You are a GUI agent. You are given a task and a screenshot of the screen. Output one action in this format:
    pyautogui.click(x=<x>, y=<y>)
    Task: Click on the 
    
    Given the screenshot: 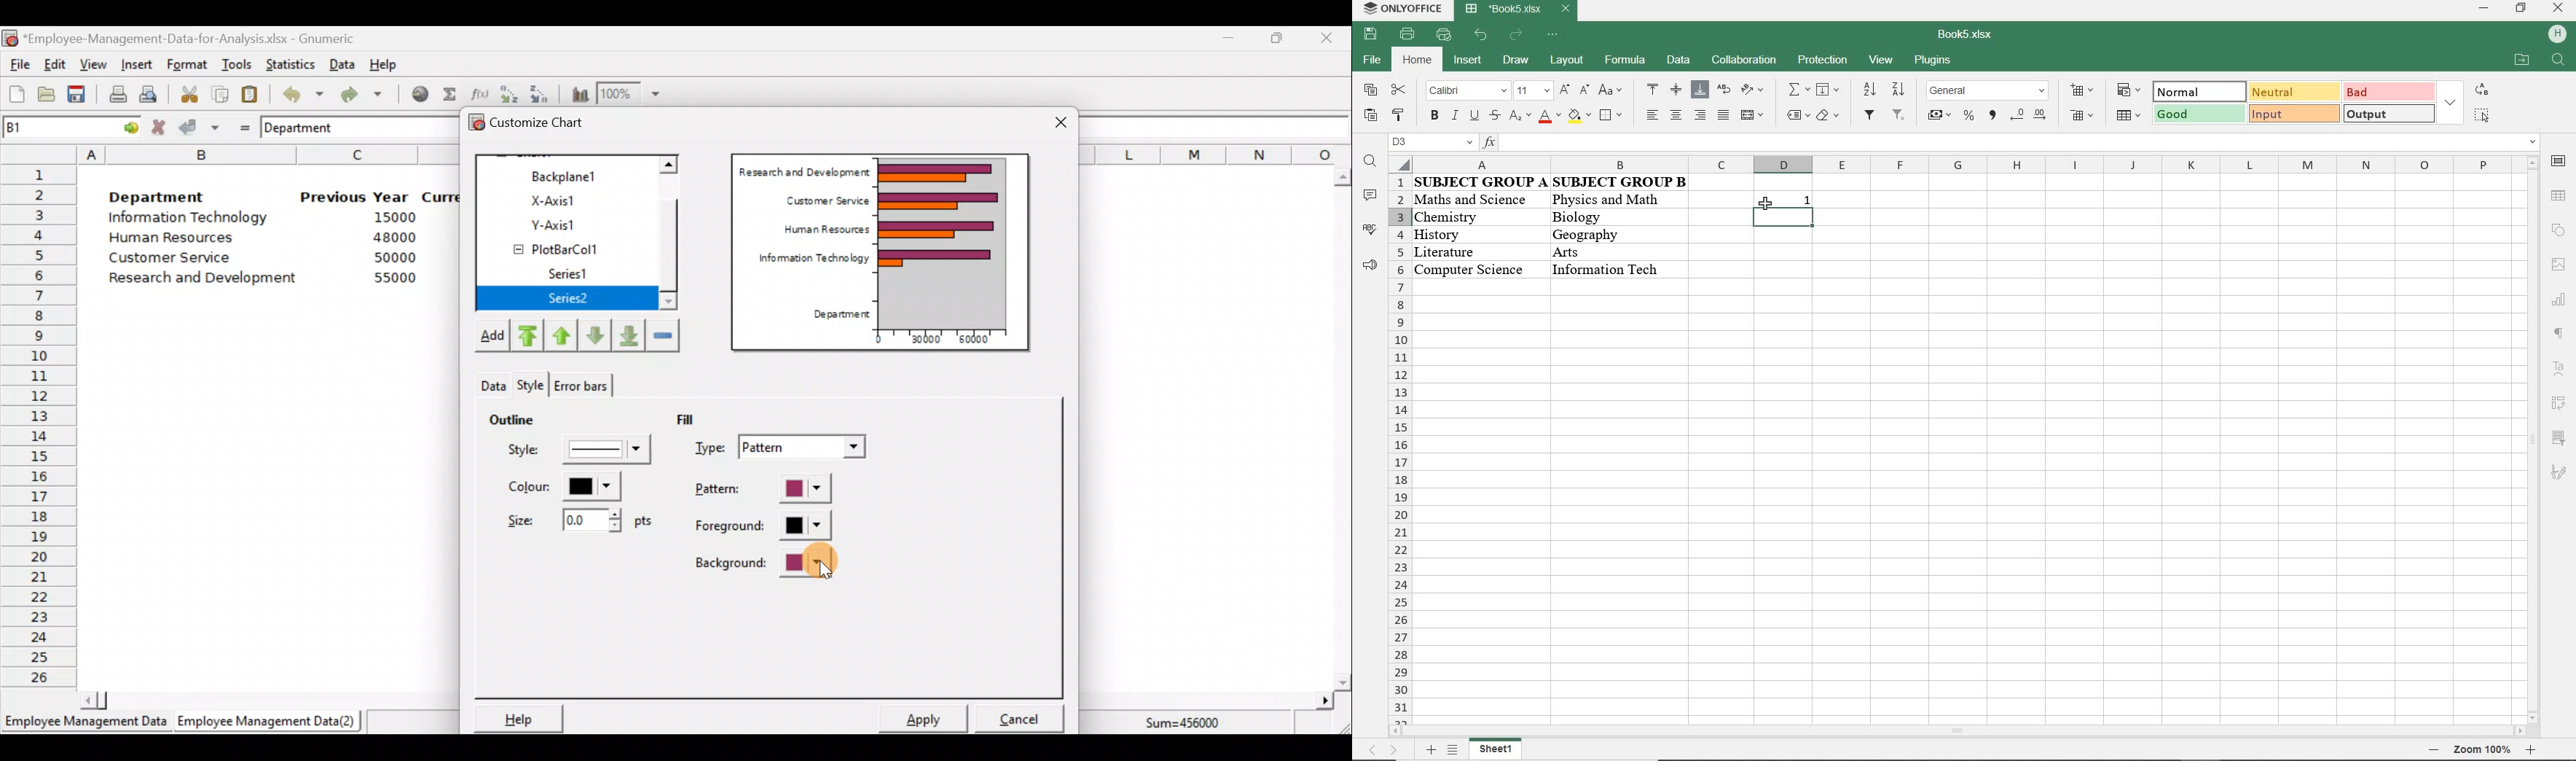 What is the action you would take?
    pyautogui.click(x=1609, y=269)
    